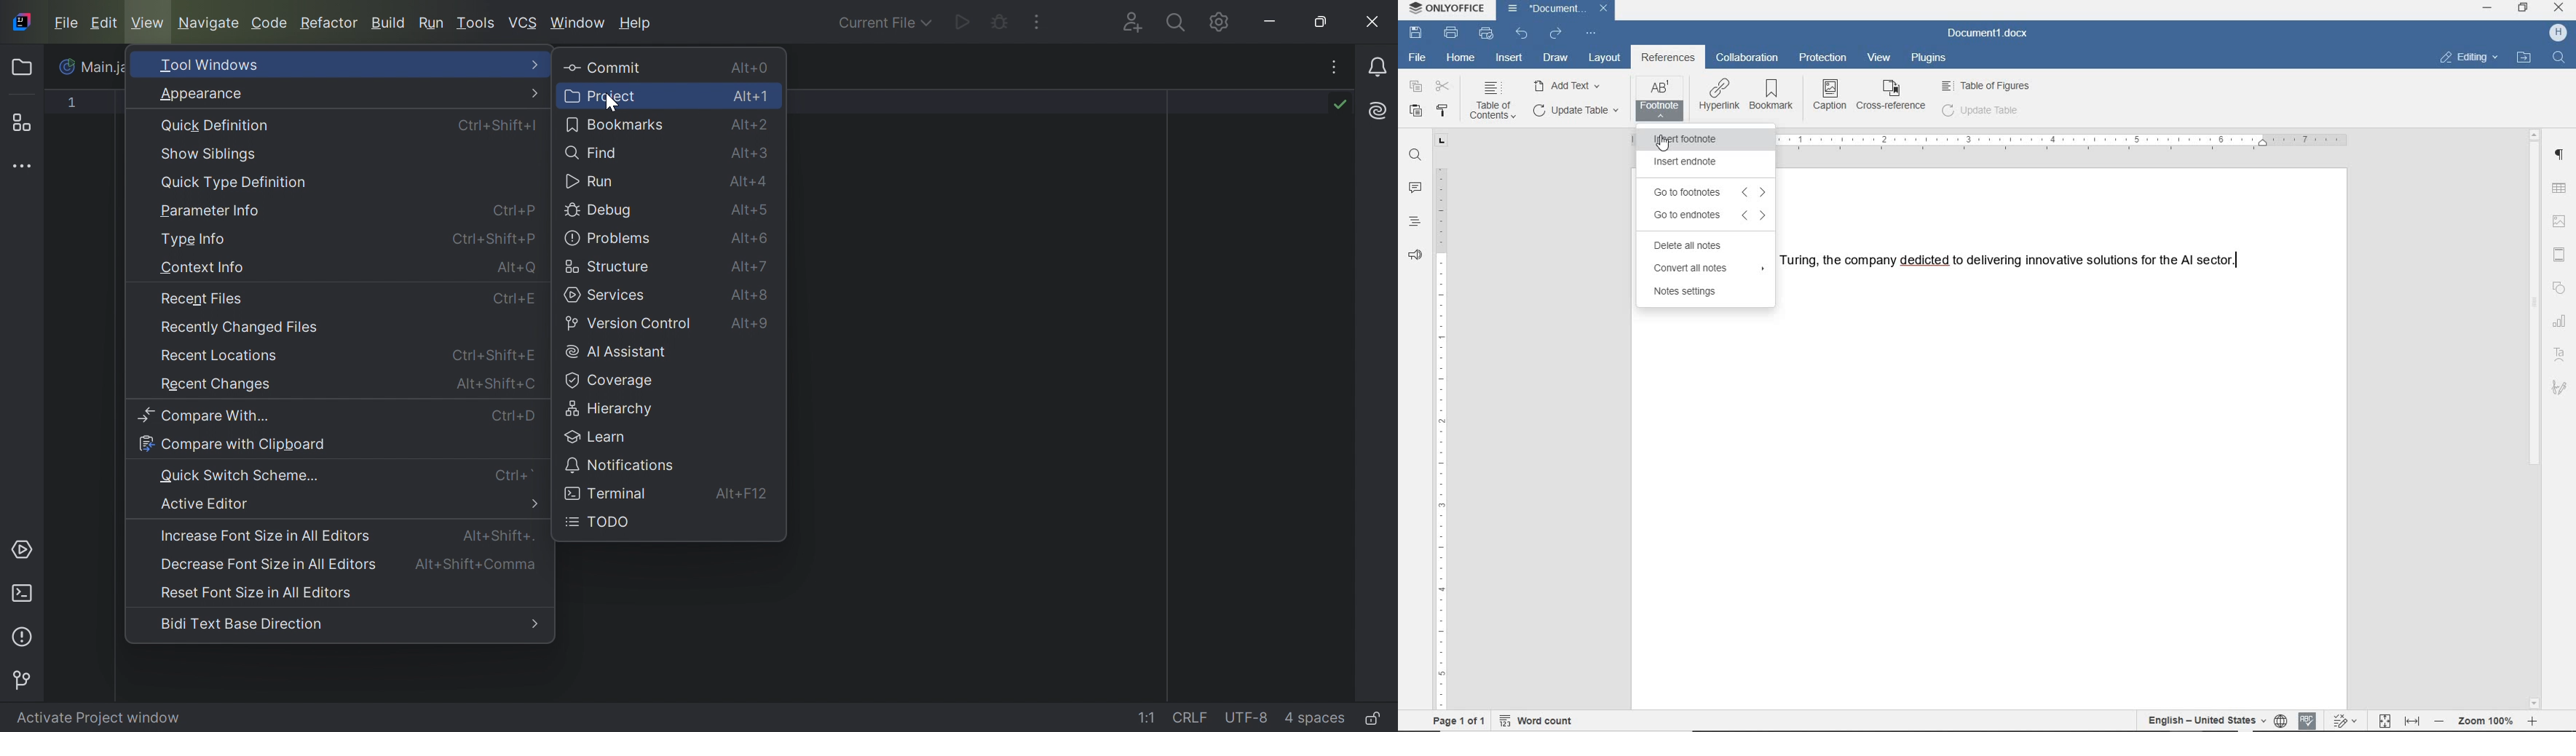  What do you see at coordinates (1556, 57) in the screenshot?
I see `draw` at bounding box center [1556, 57].